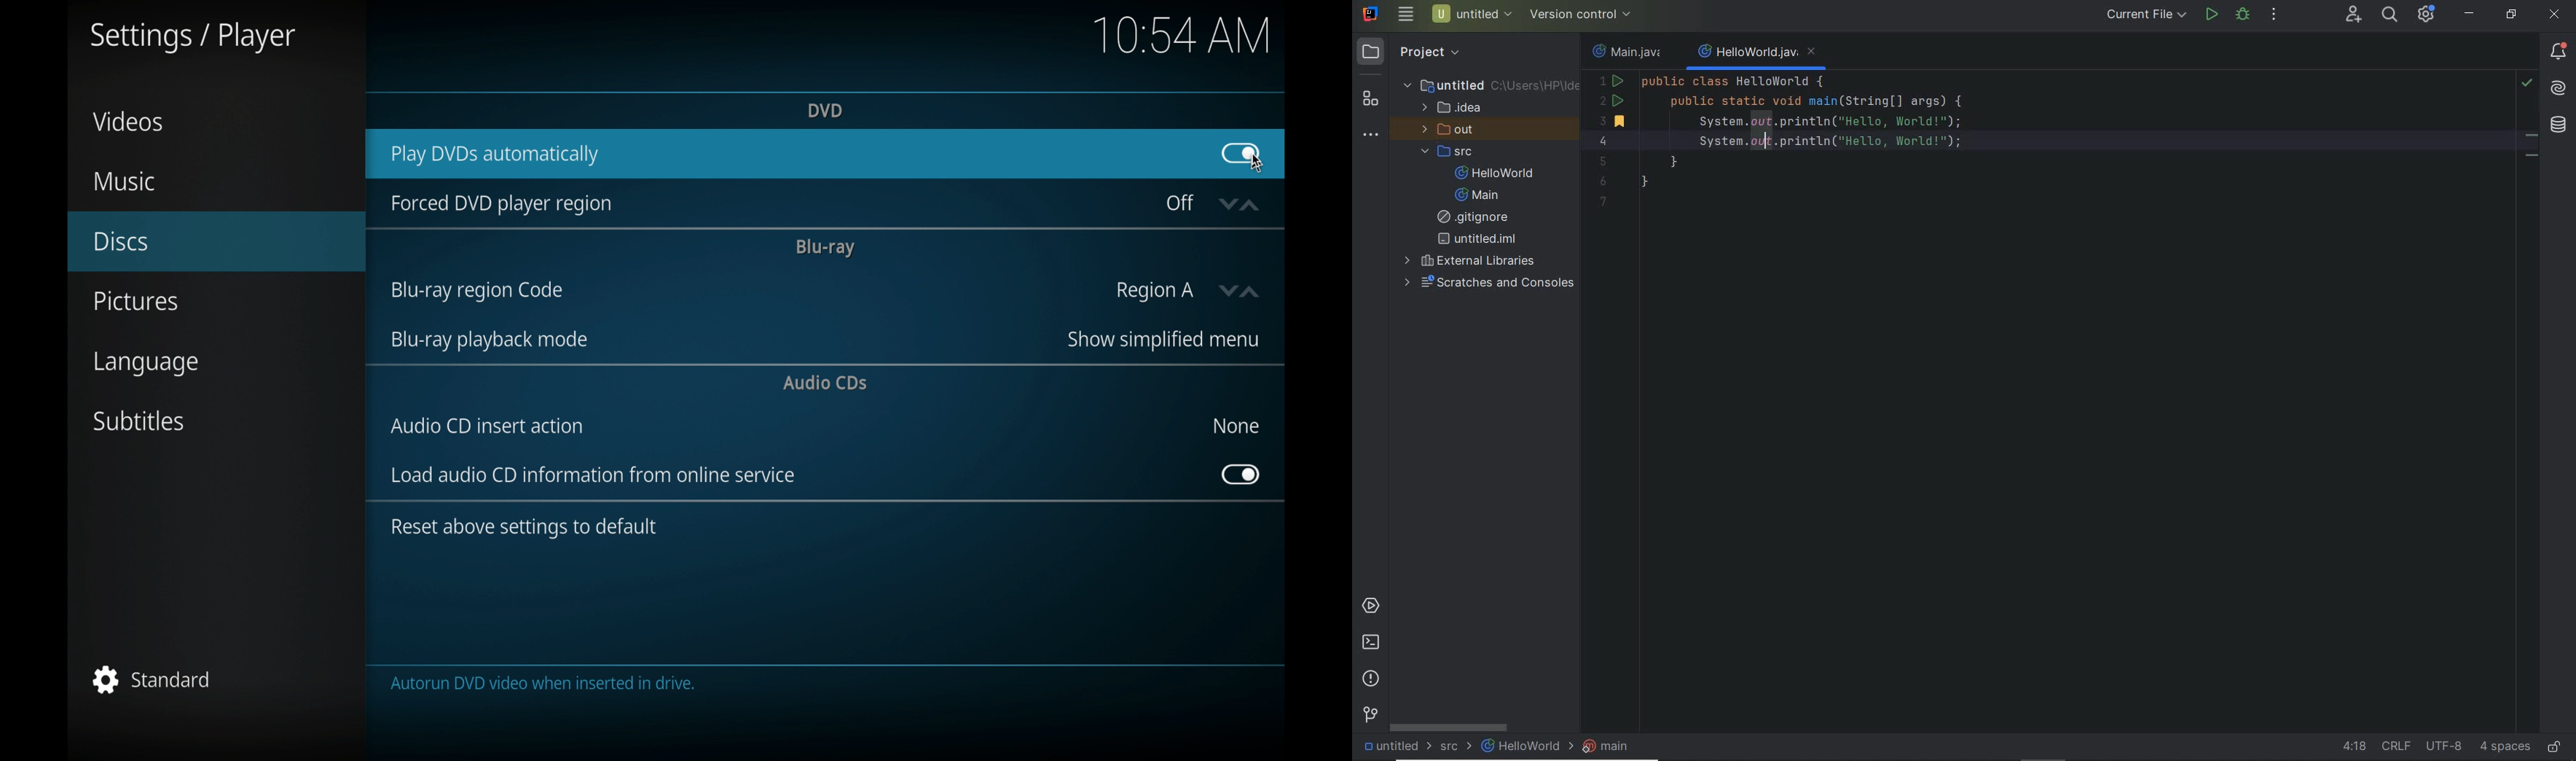 This screenshot has height=784, width=2576. I want to click on cursor, so click(1256, 166).